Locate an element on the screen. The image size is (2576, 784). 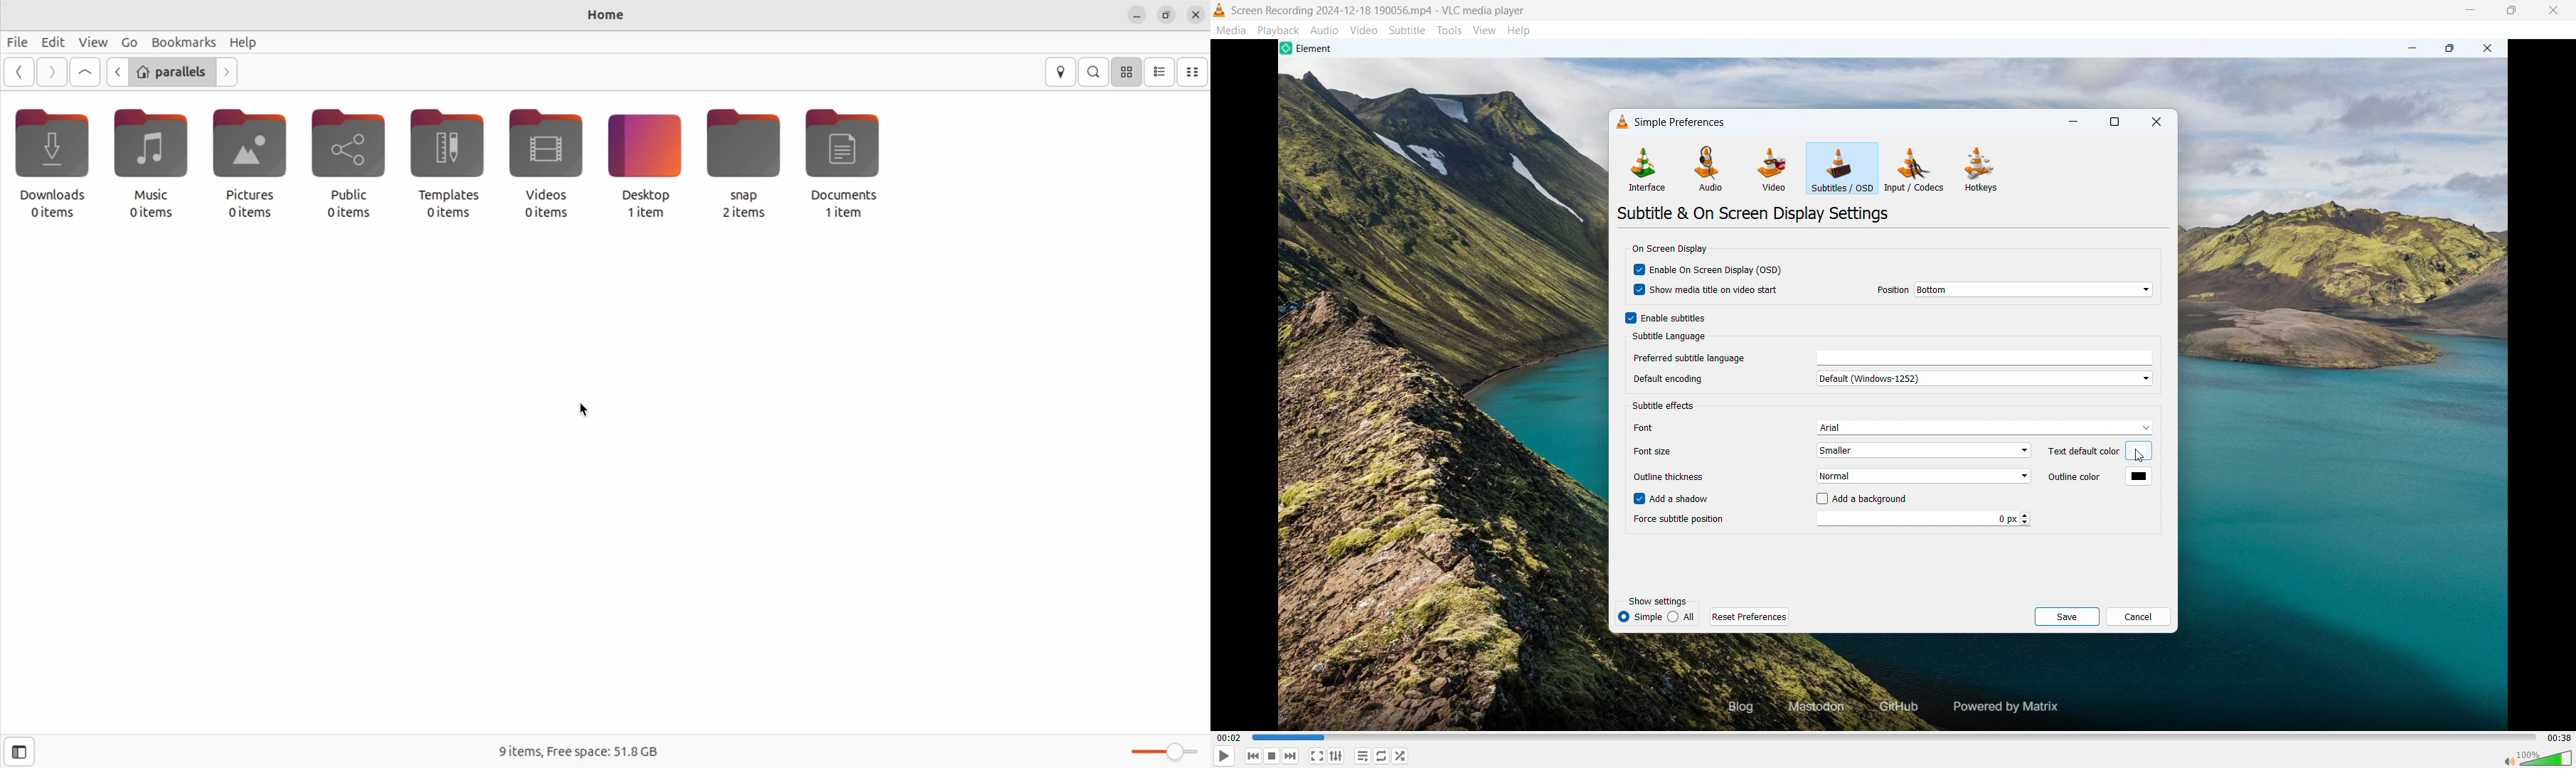
Simple preferences  is located at coordinates (1672, 122).